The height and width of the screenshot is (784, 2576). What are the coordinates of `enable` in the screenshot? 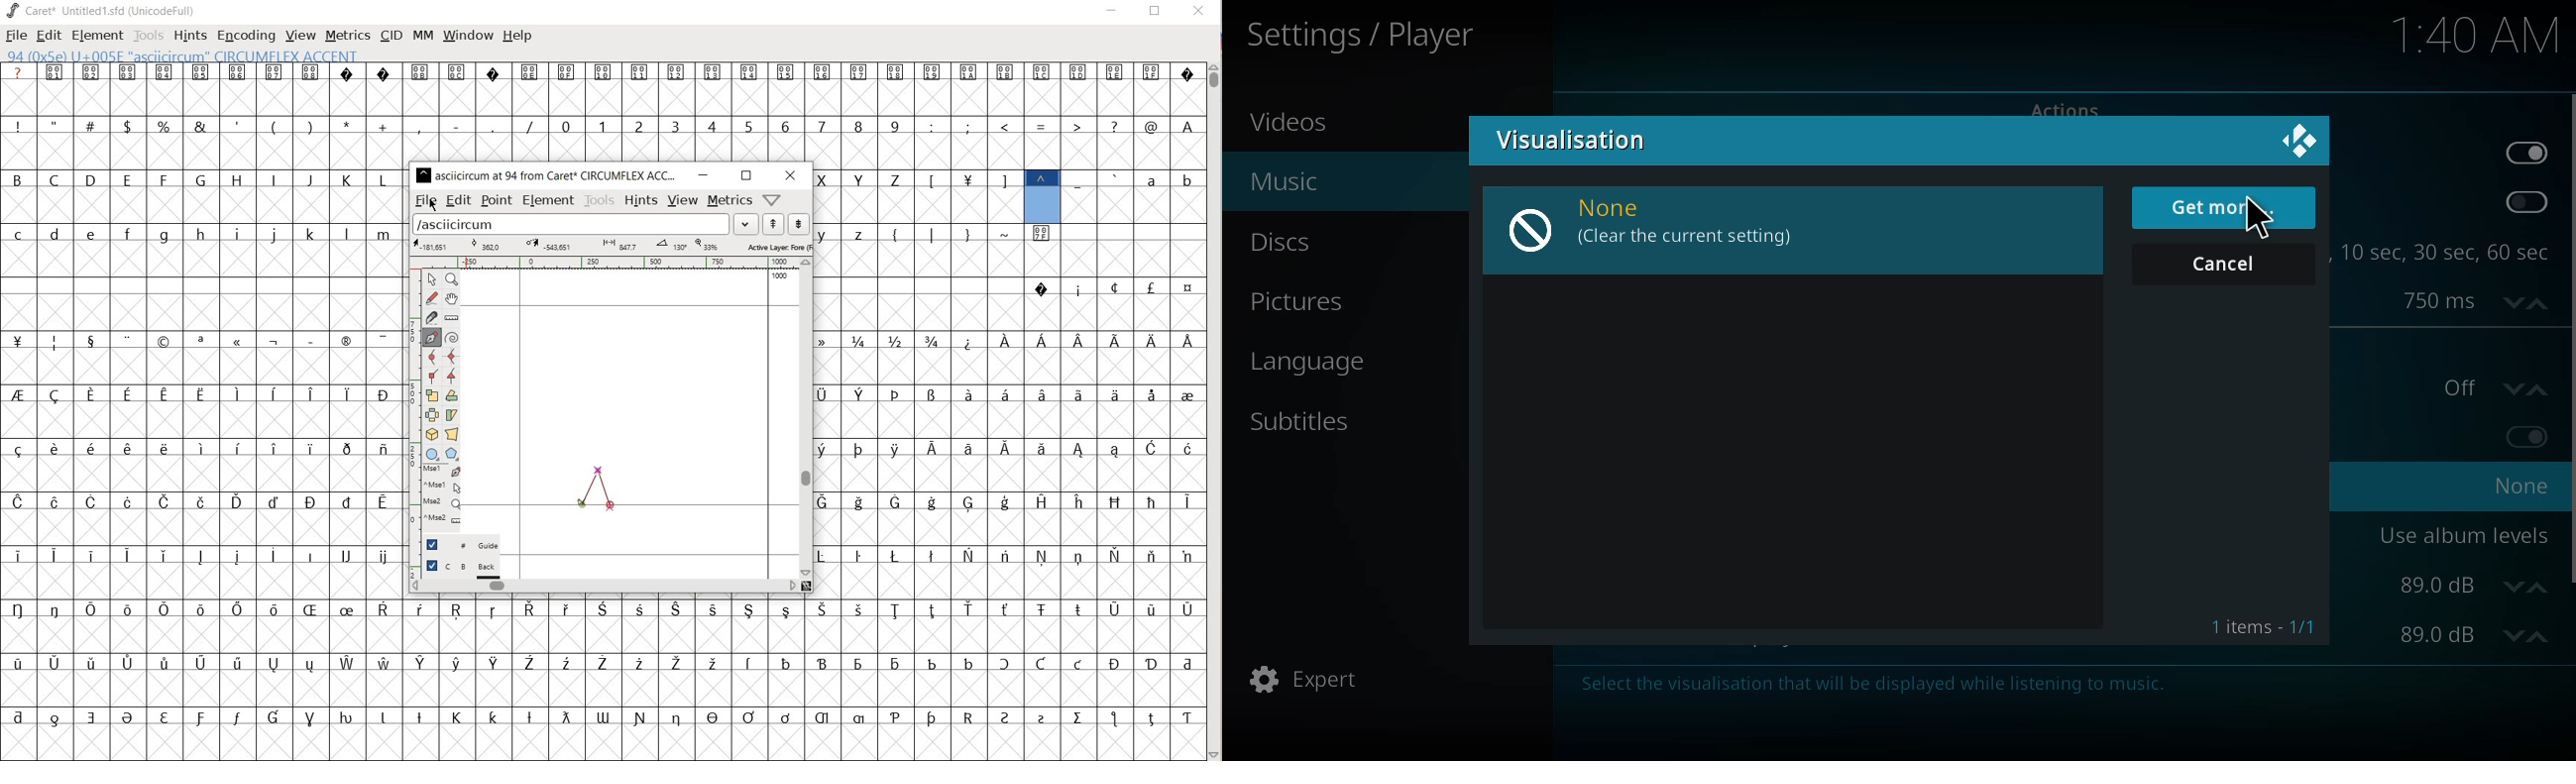 It's located at (2522, 203).